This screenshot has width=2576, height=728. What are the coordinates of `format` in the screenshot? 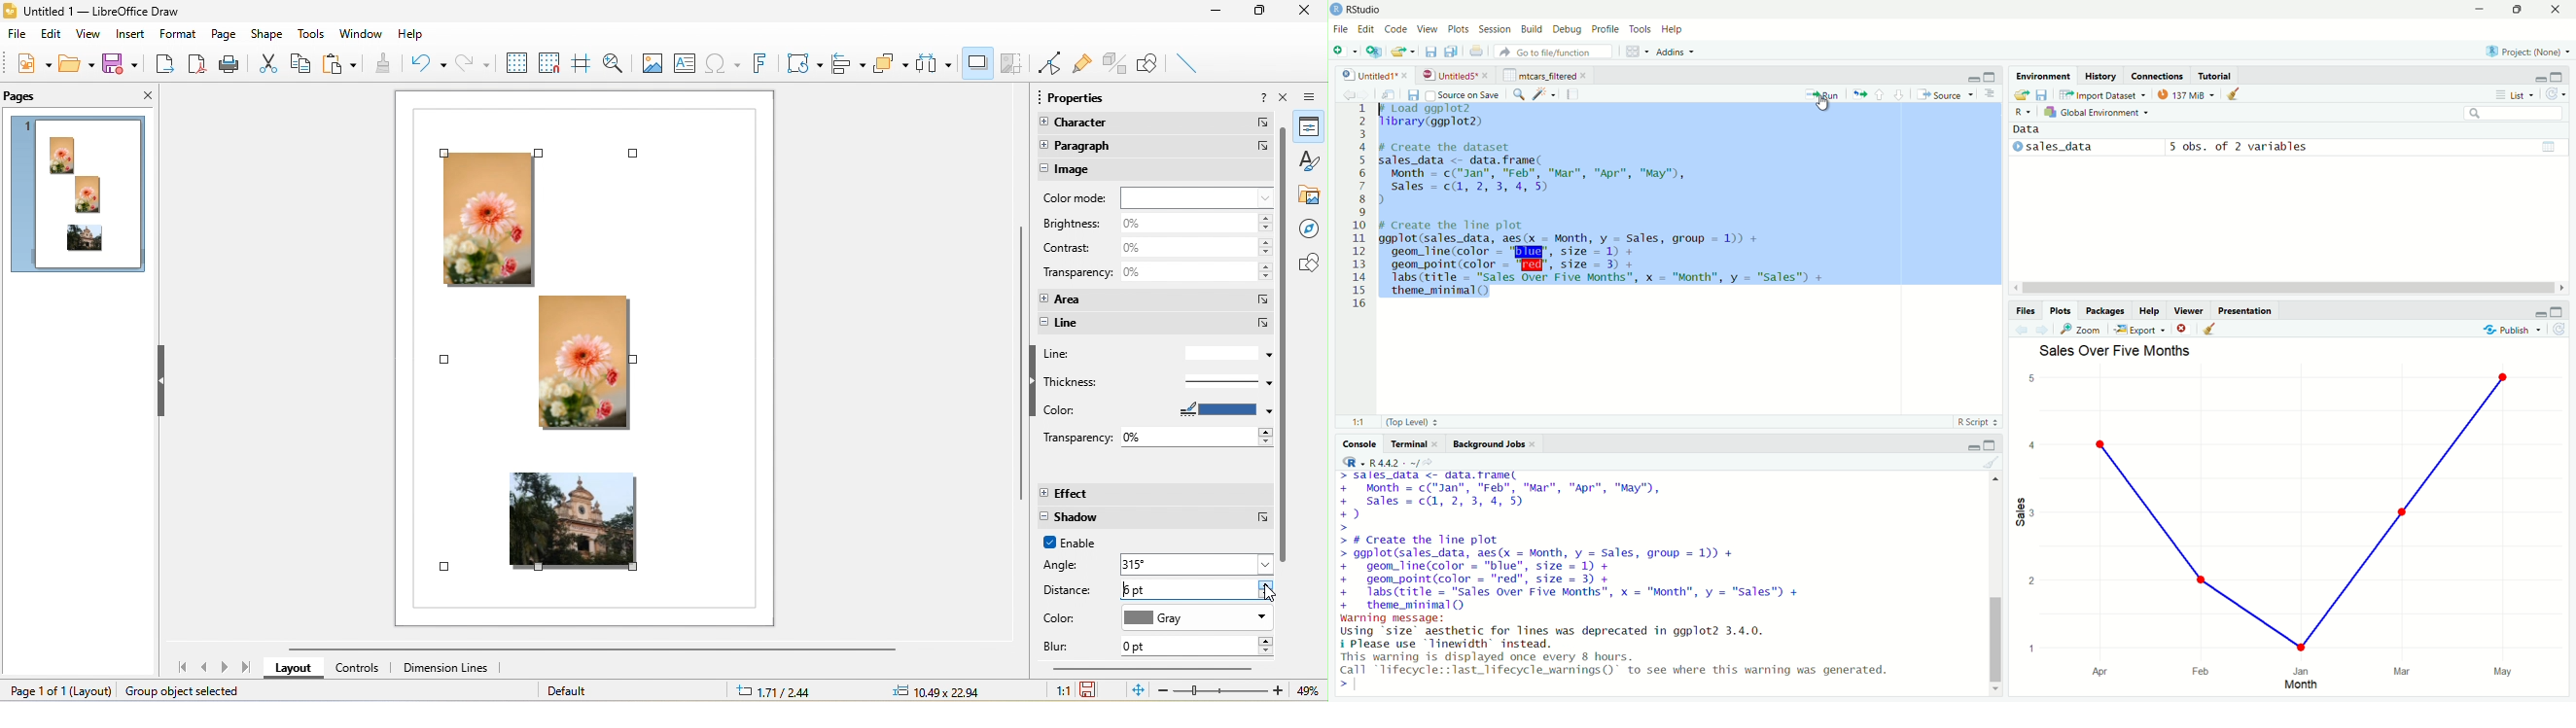 It's located at (176, 33).